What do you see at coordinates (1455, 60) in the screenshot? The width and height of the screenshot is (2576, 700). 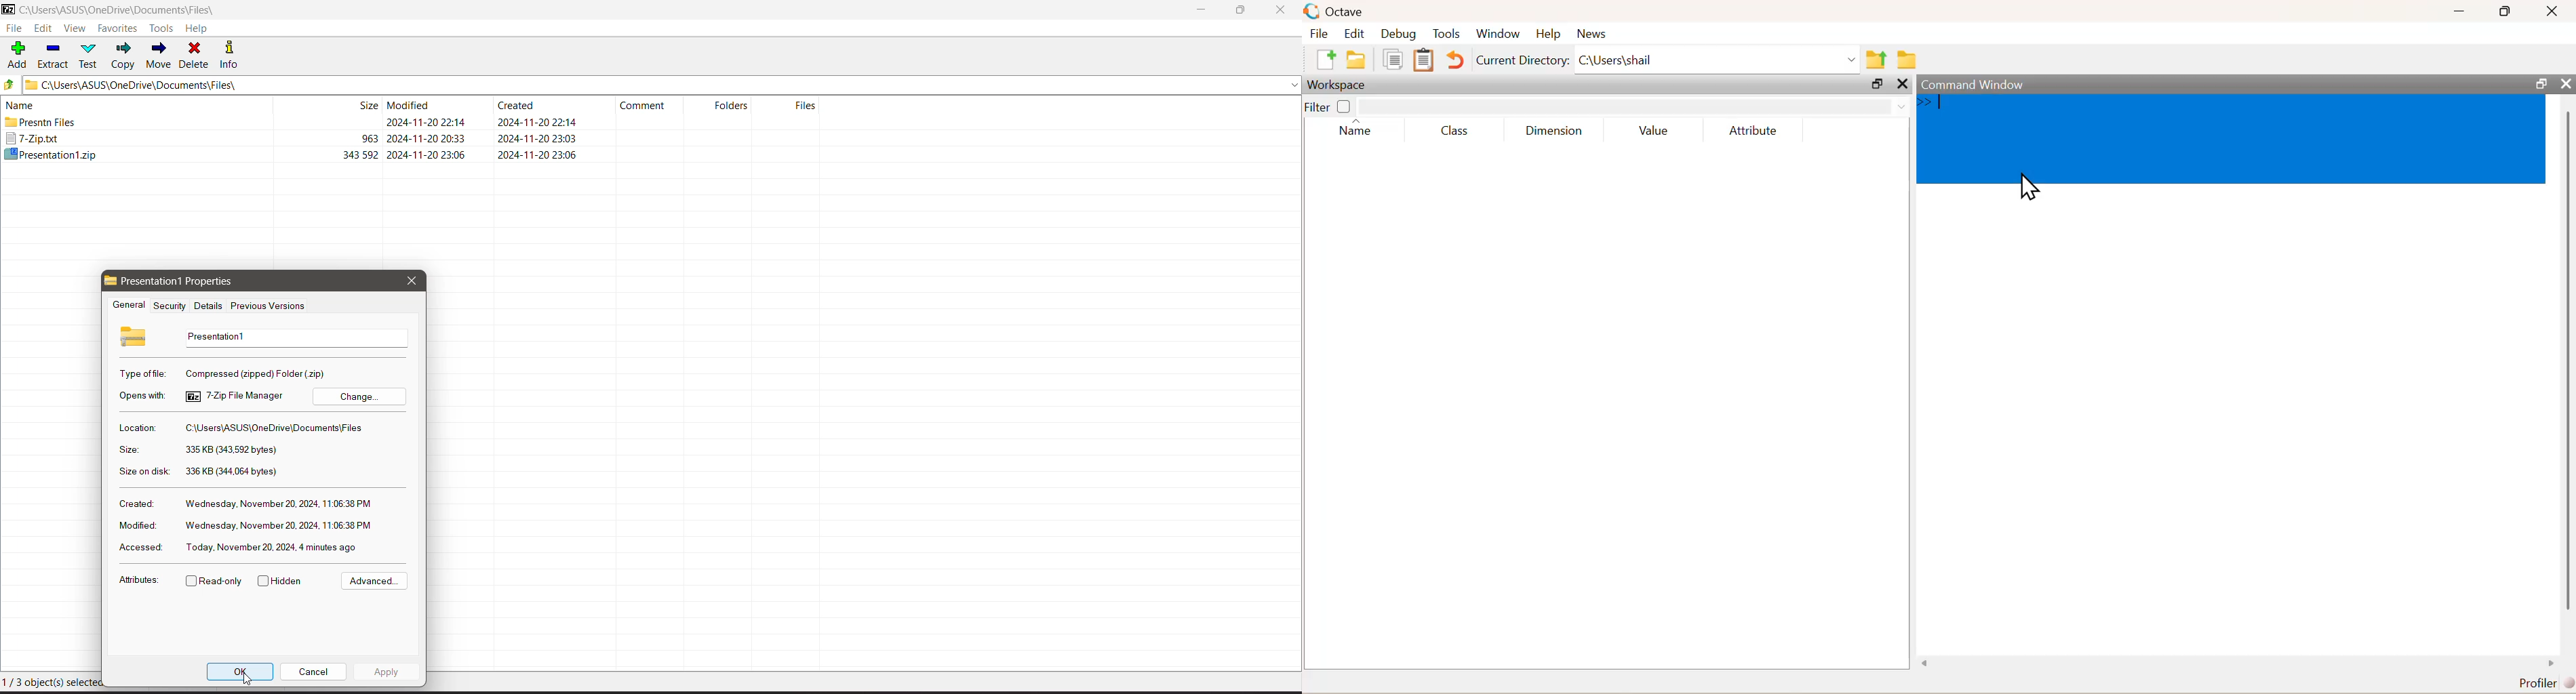 I see `Undo ` at bounding box center [1455, 60].